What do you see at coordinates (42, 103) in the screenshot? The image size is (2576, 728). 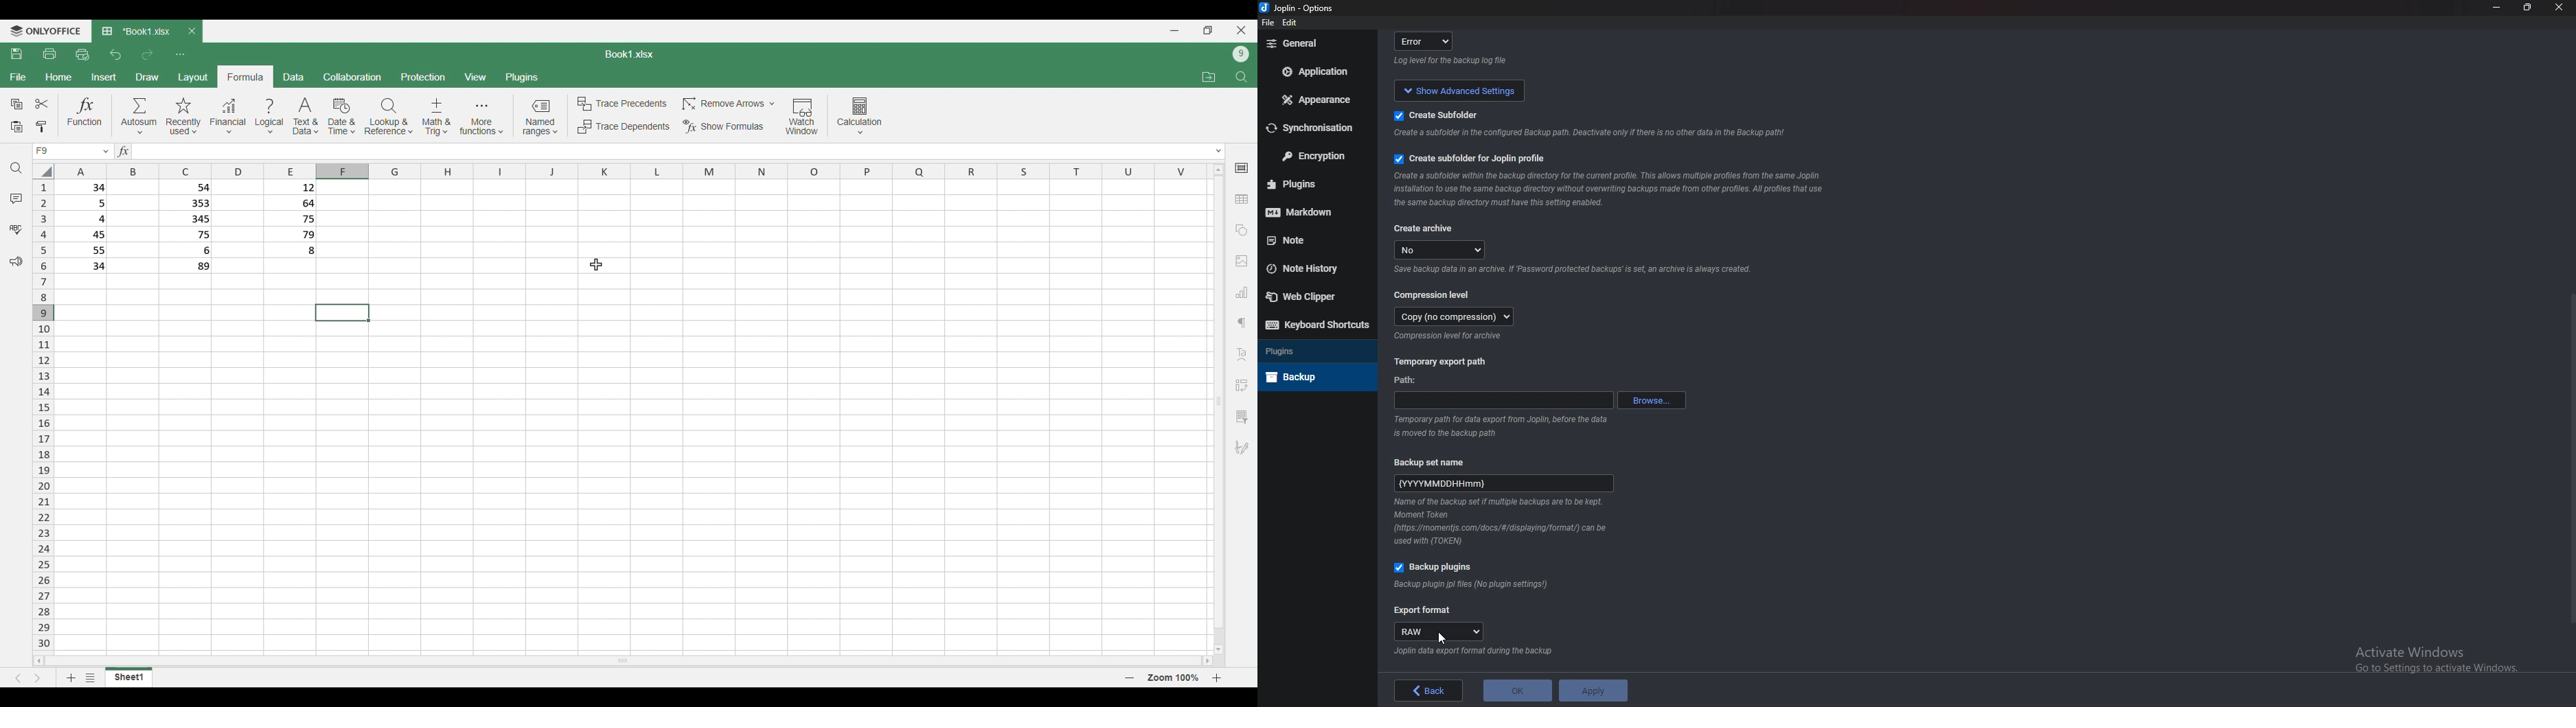 I see `Cut` at bounding box center [42, 103].